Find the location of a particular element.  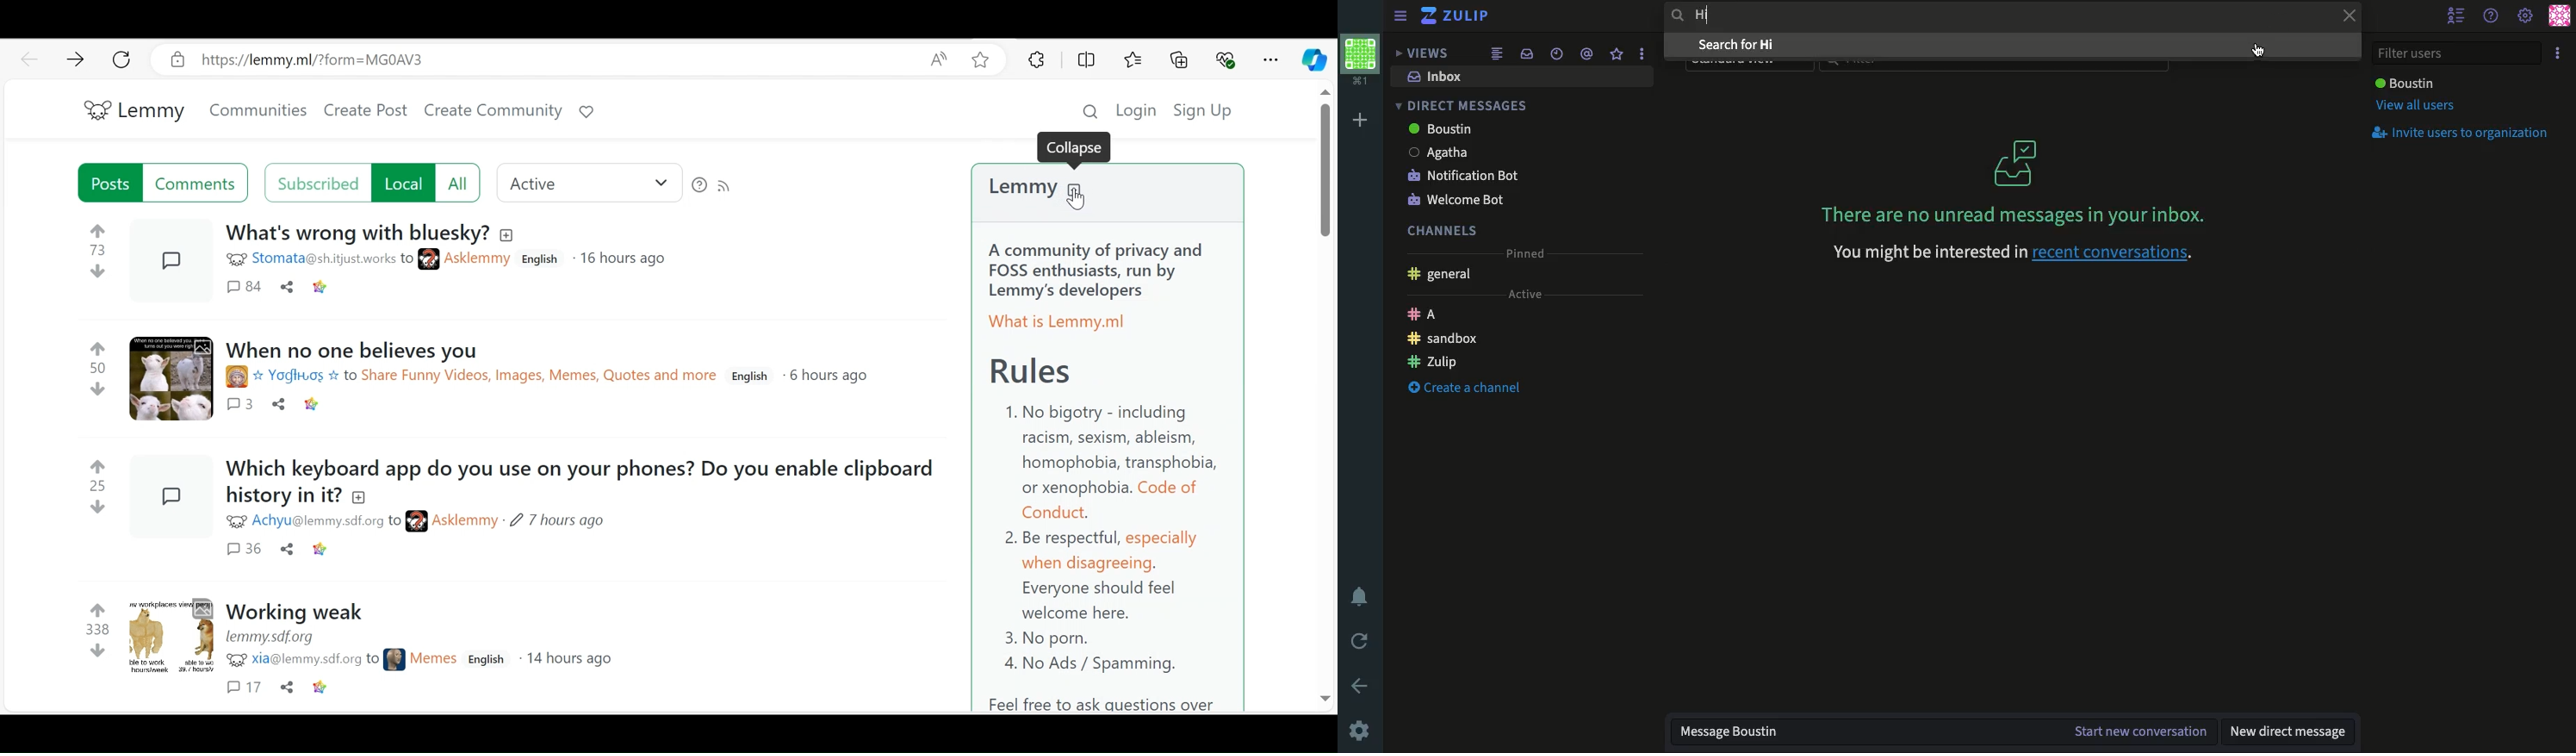

View all users is located at coordinates (2413, 108).